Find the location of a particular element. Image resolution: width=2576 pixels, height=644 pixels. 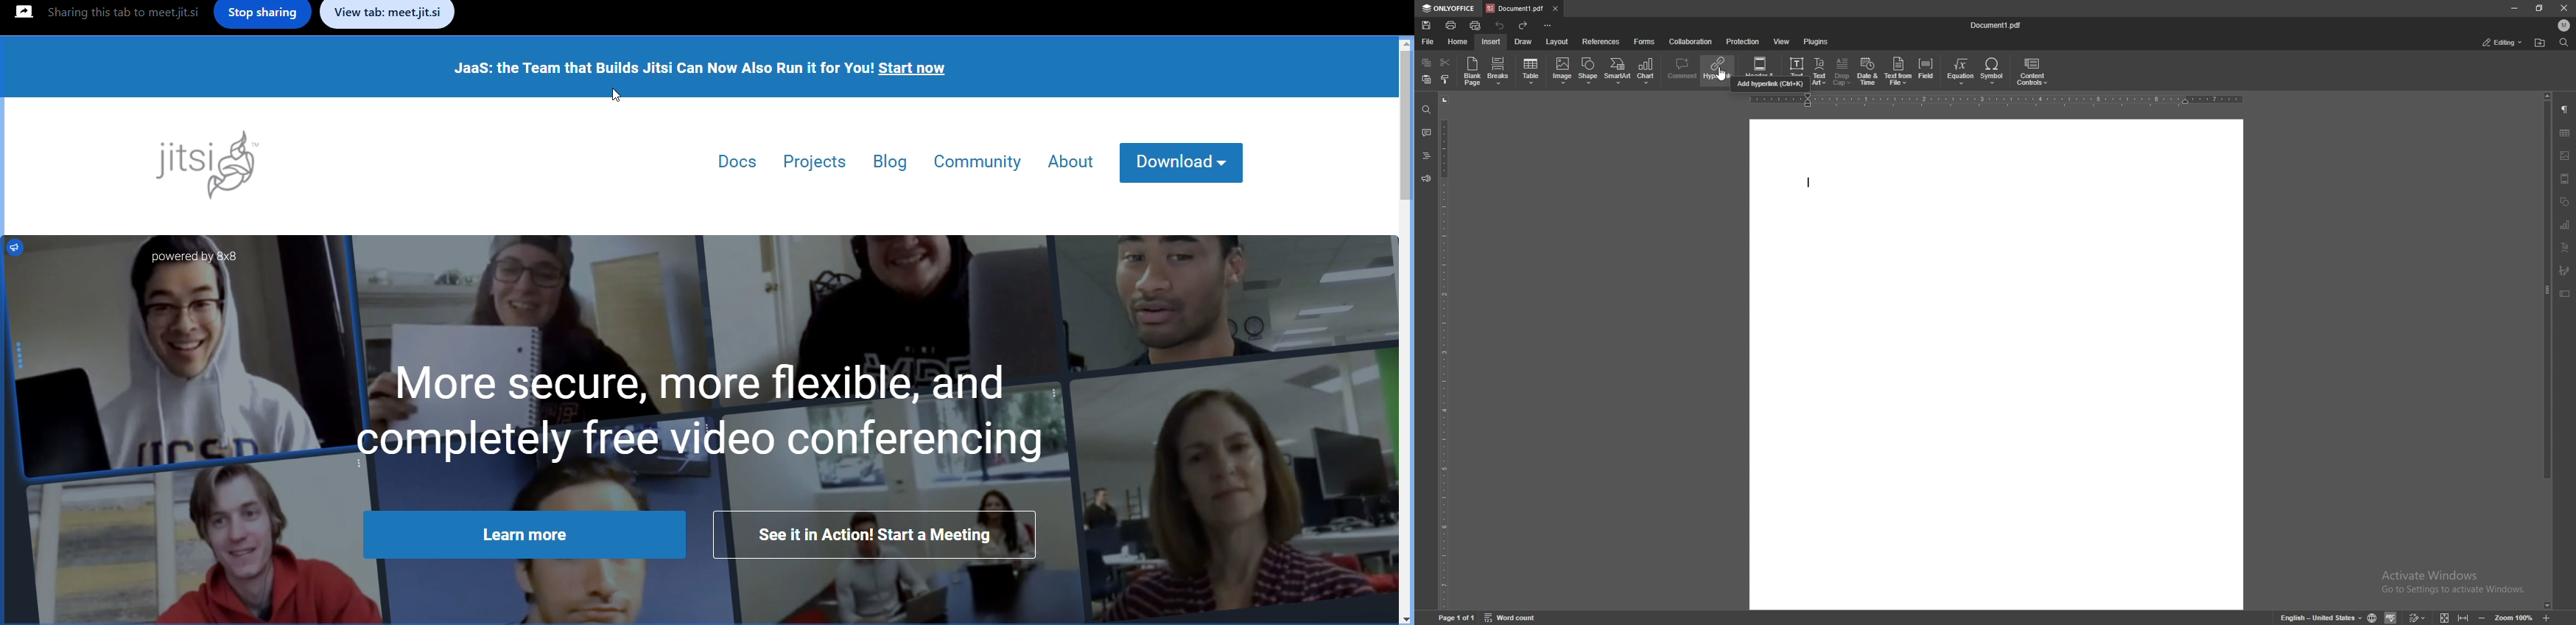

header and footer is located at coordinates (1762, 65).